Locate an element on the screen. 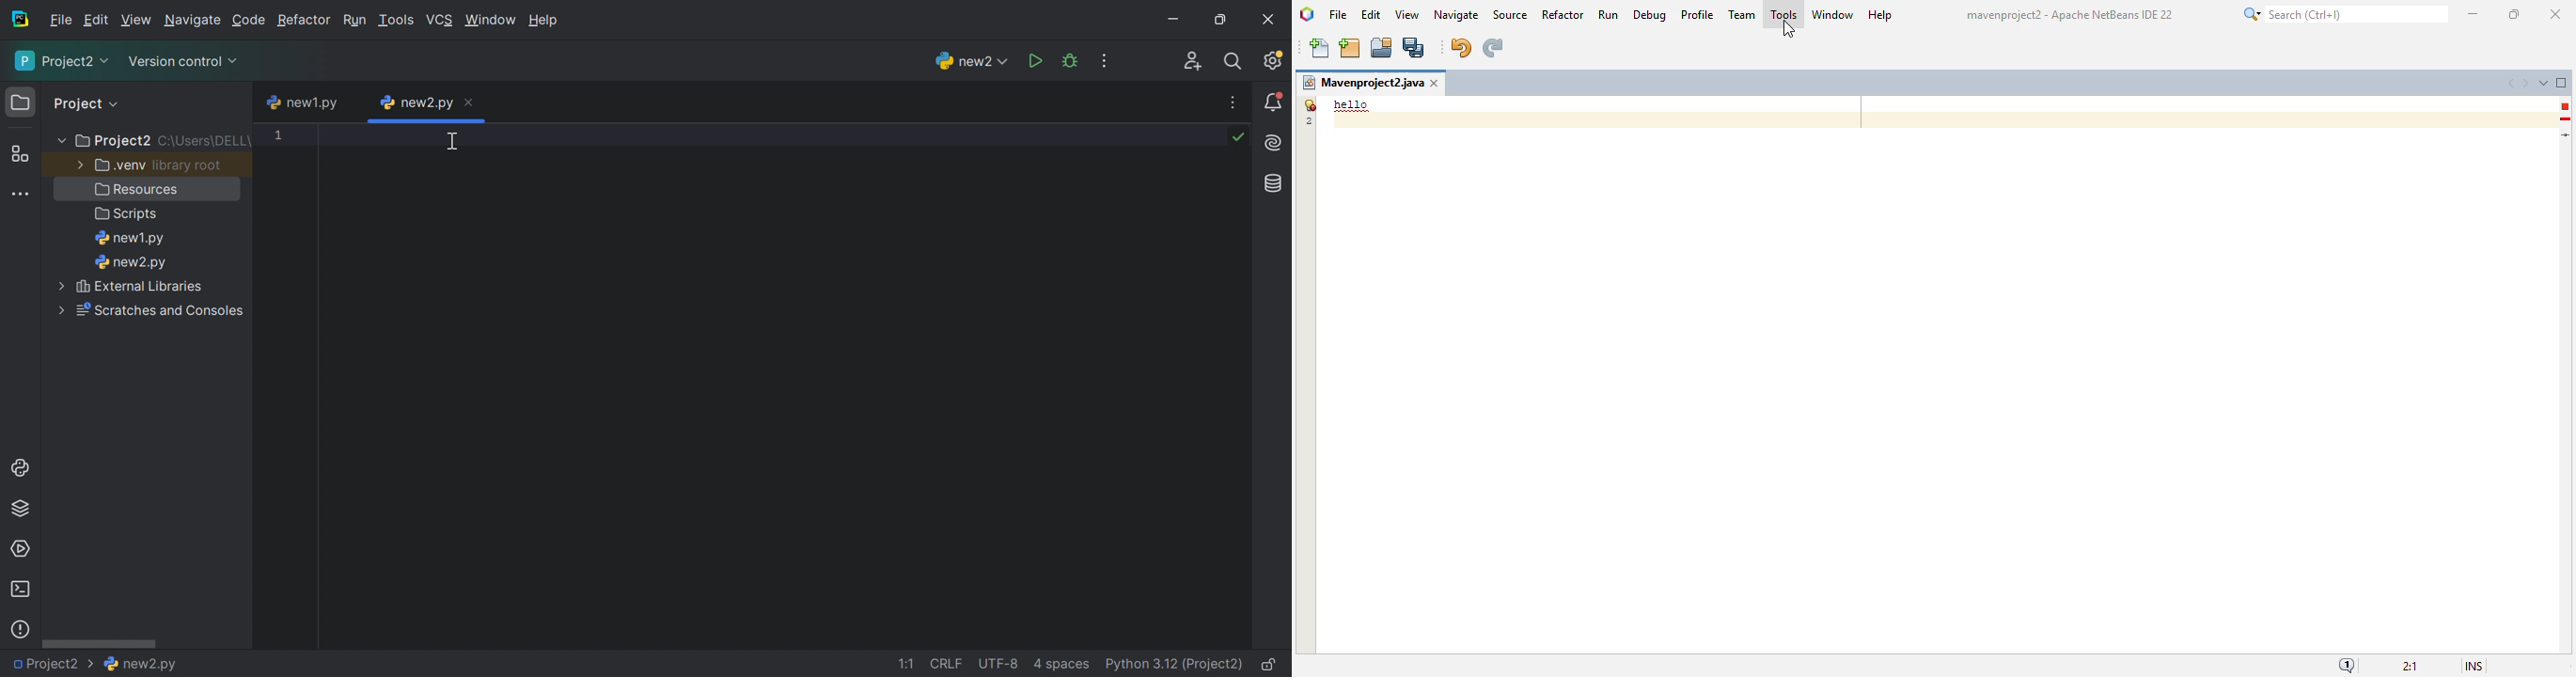 This screenshot has height=700, width=2576. Project icon is located at coordinates (21, 100).